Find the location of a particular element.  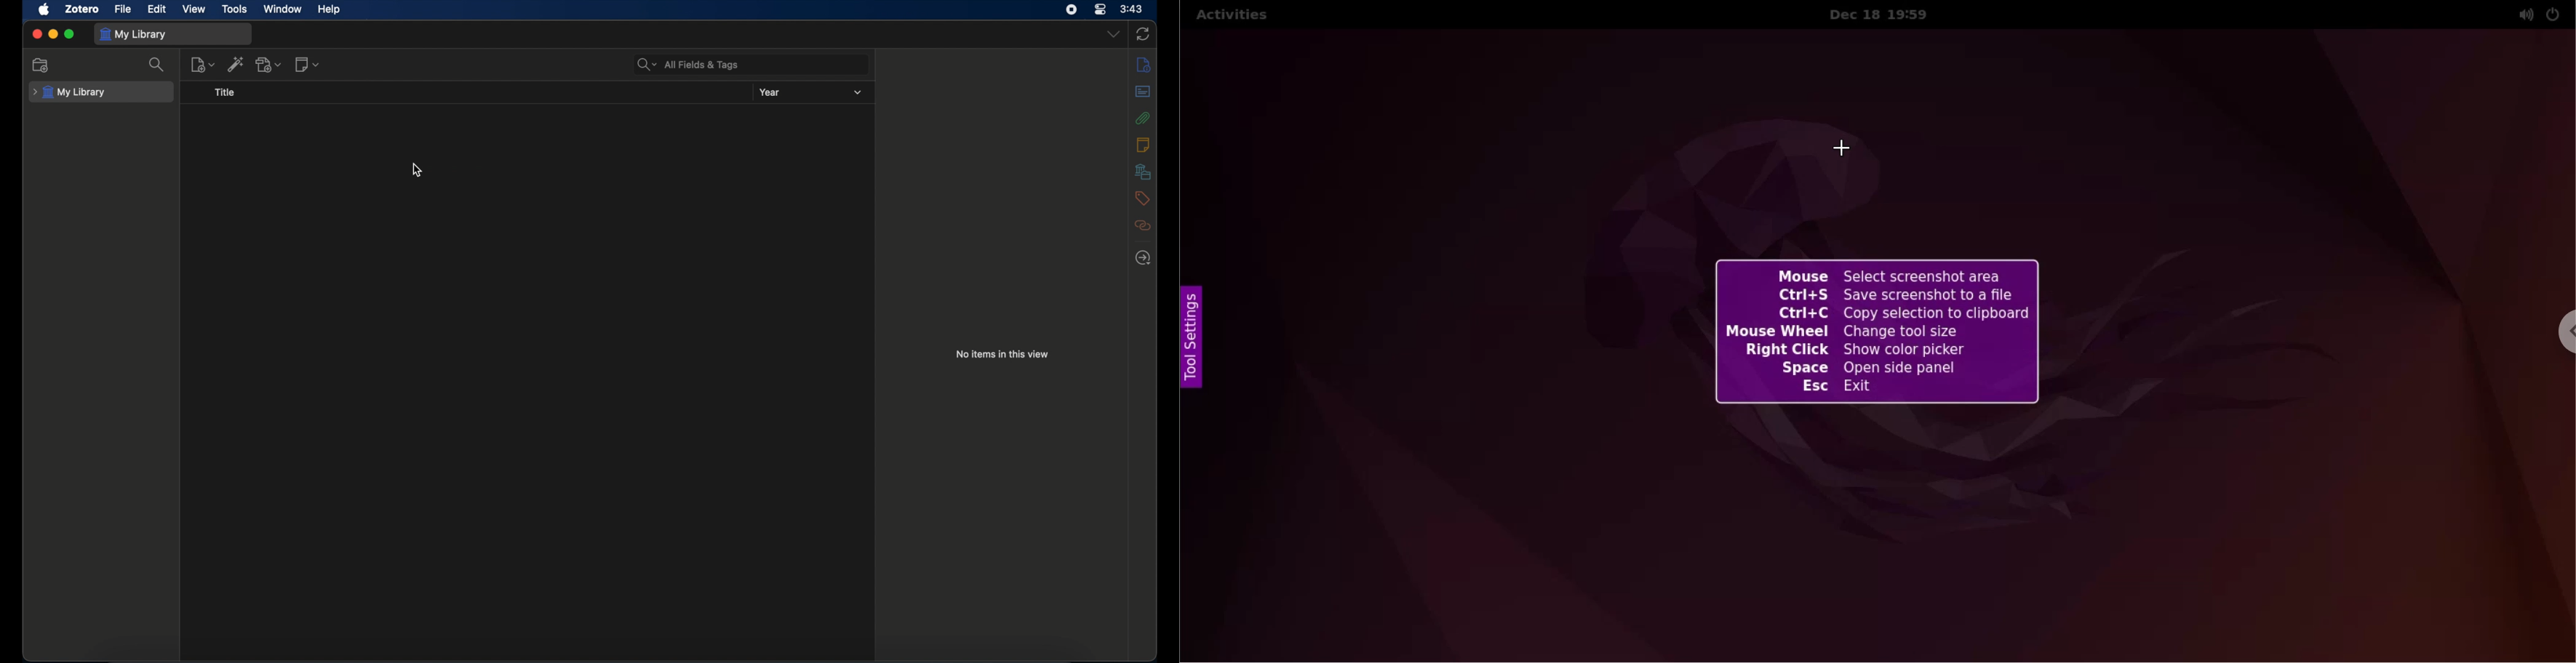

time is located at coordinates (1132, 9).